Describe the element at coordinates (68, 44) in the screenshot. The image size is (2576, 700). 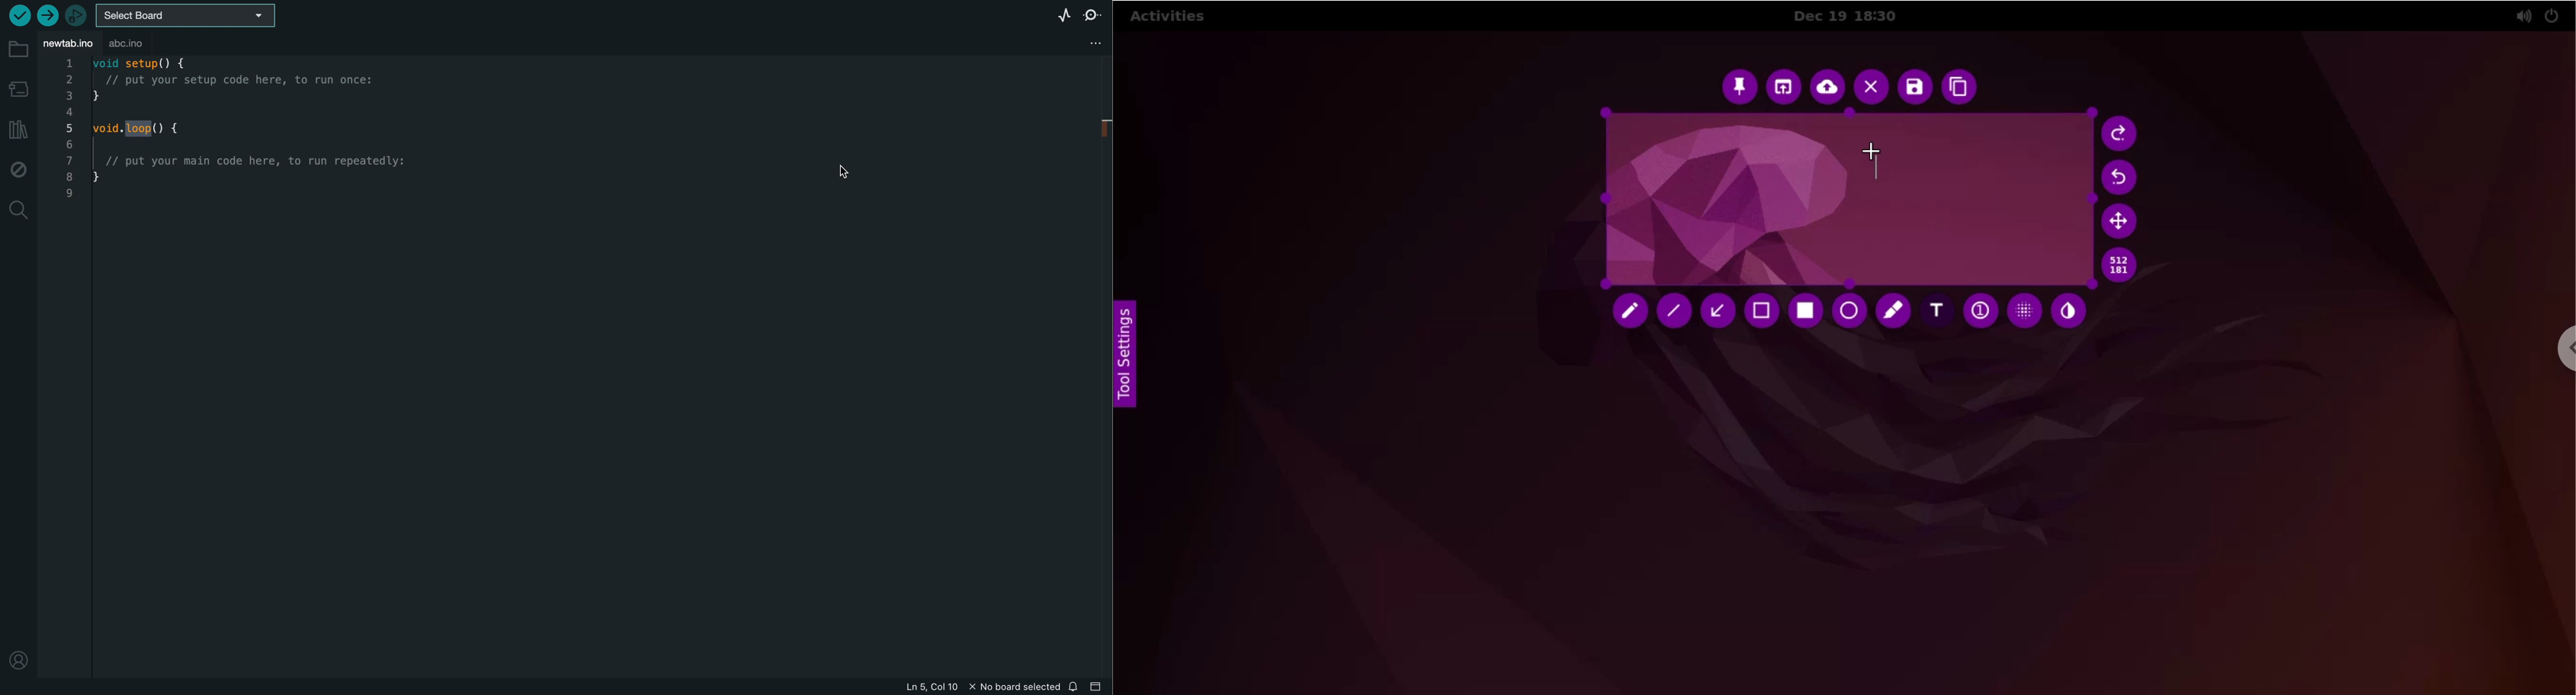
I see `file tab` at that location.